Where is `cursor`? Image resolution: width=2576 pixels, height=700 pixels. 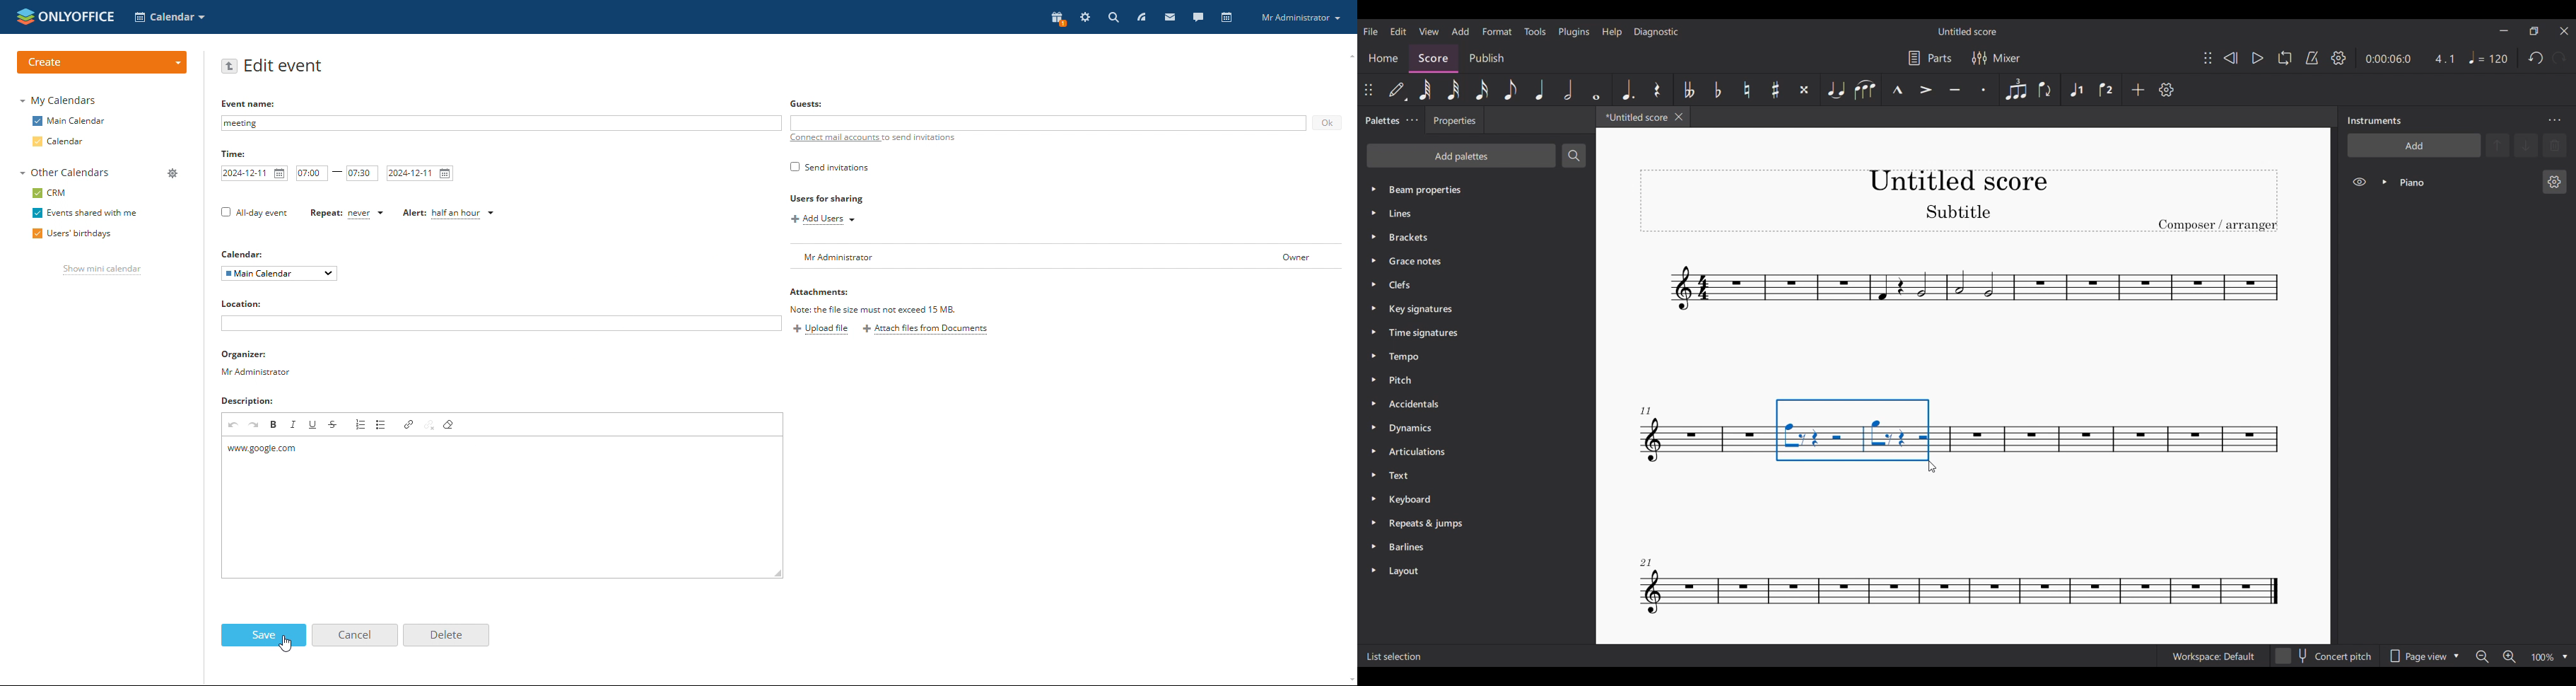 cursor is located at coordinates (285, 645).